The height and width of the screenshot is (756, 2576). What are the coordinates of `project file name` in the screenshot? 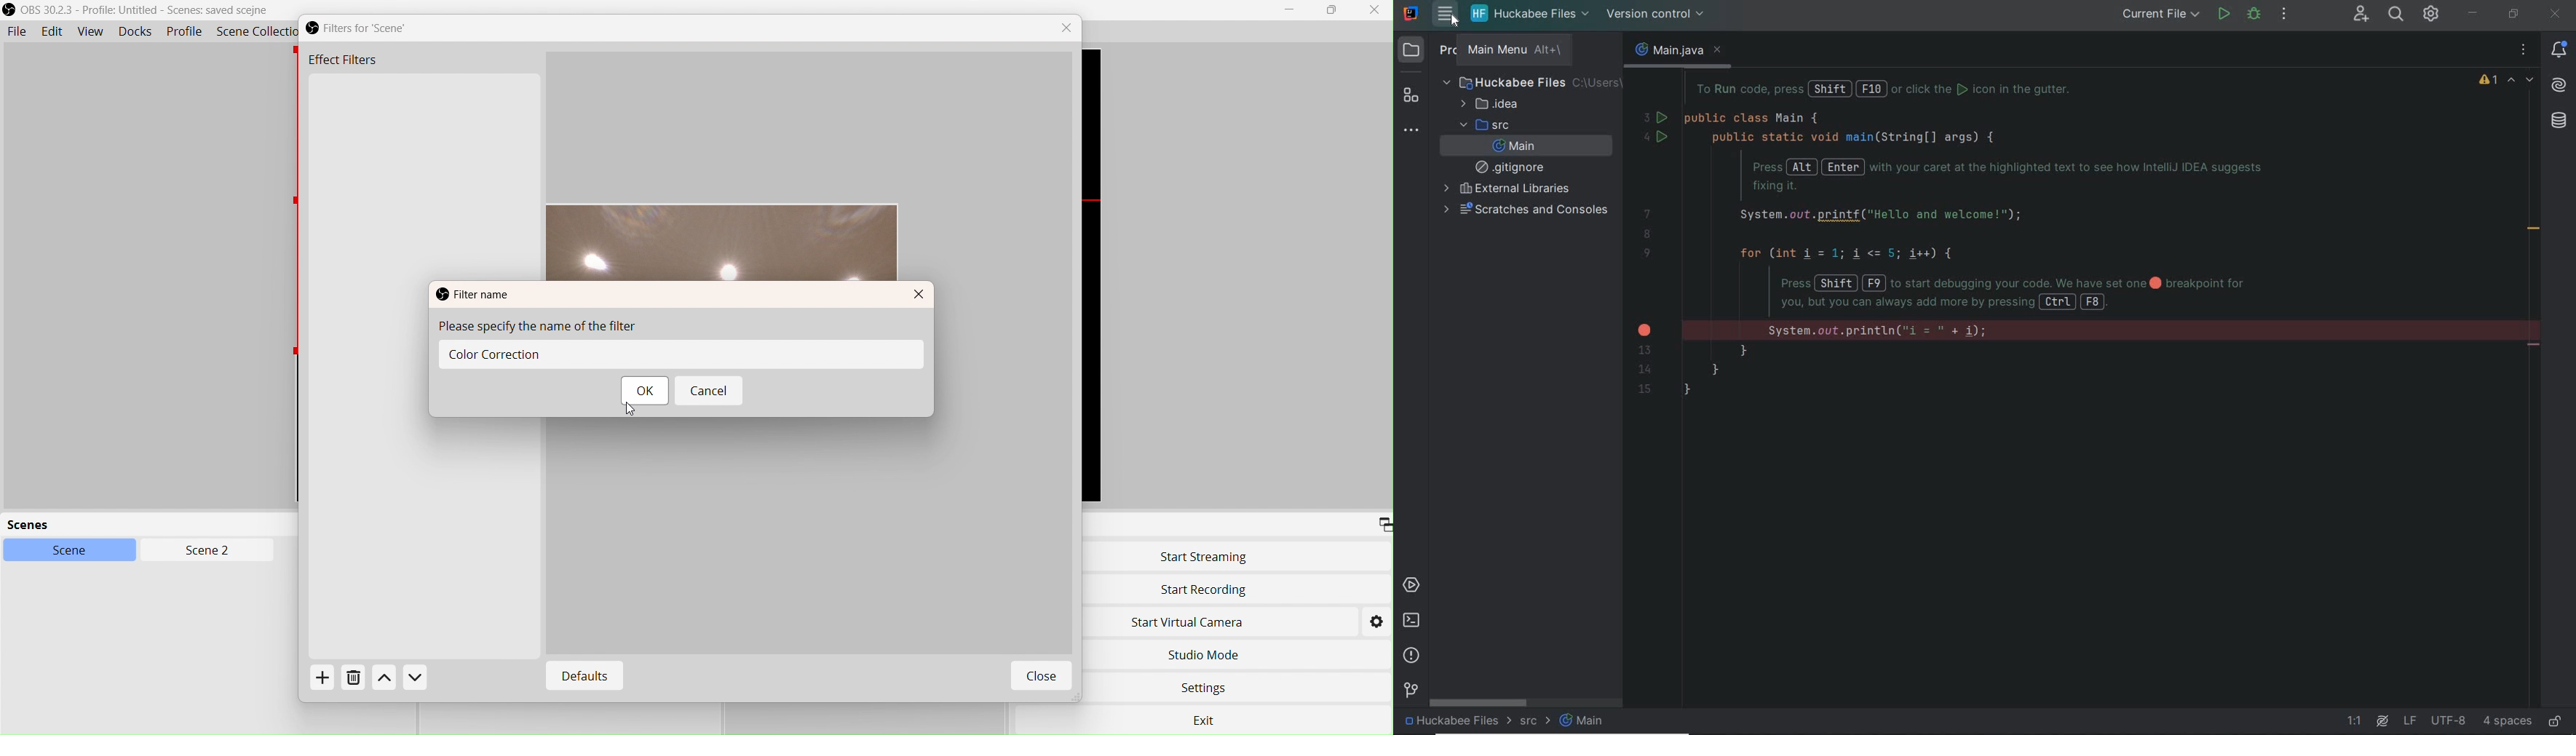 It's located at (1528, 13).